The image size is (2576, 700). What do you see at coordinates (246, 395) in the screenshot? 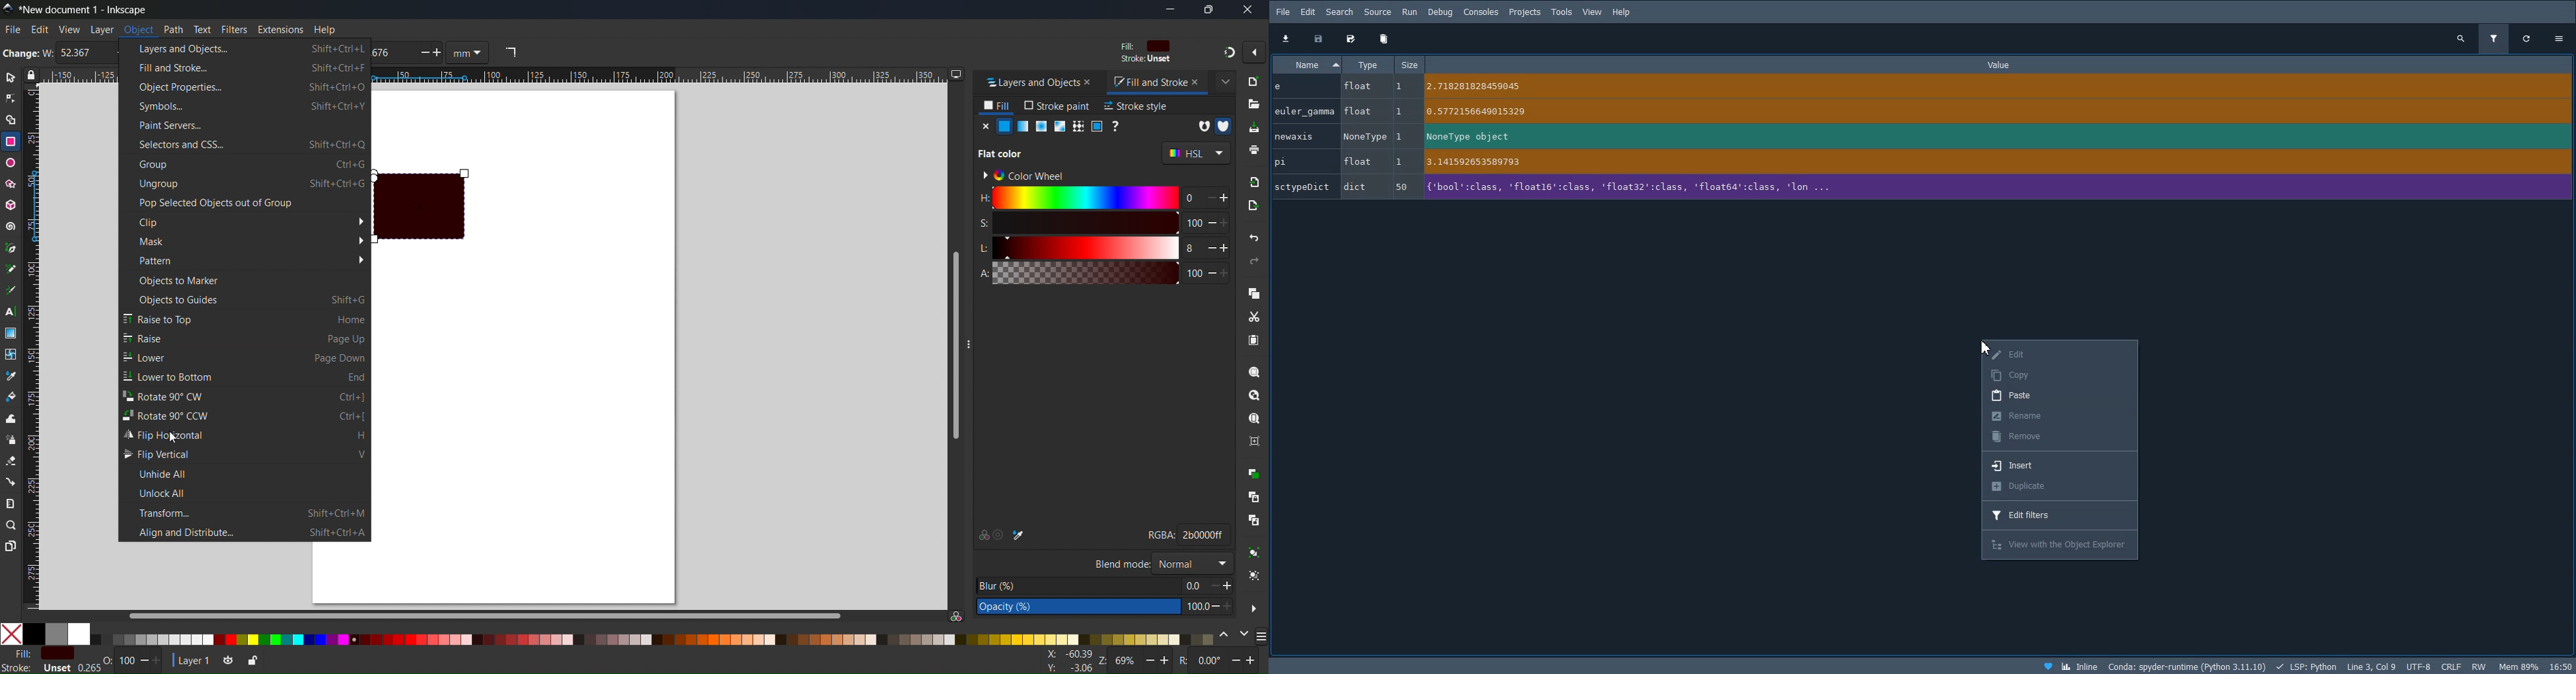
I see `Rotate 90 degree CW` at bounding box center [246, 395].